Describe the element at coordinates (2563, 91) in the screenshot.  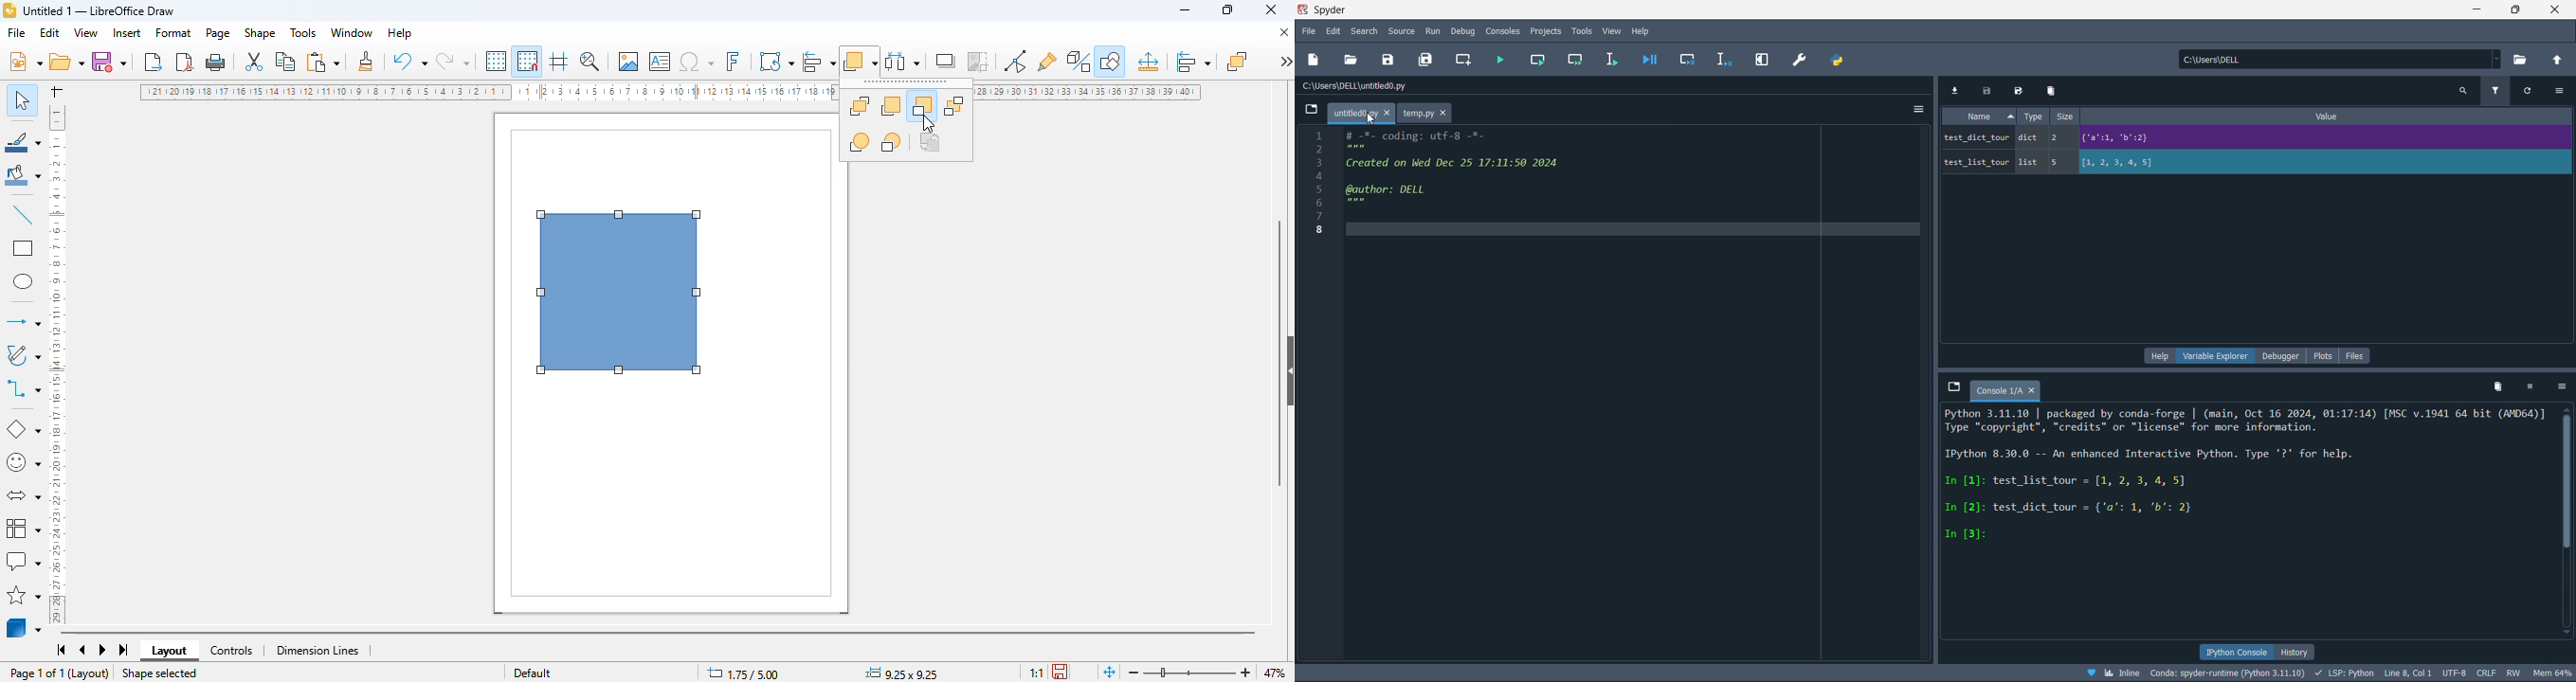
I see `options` at that location.